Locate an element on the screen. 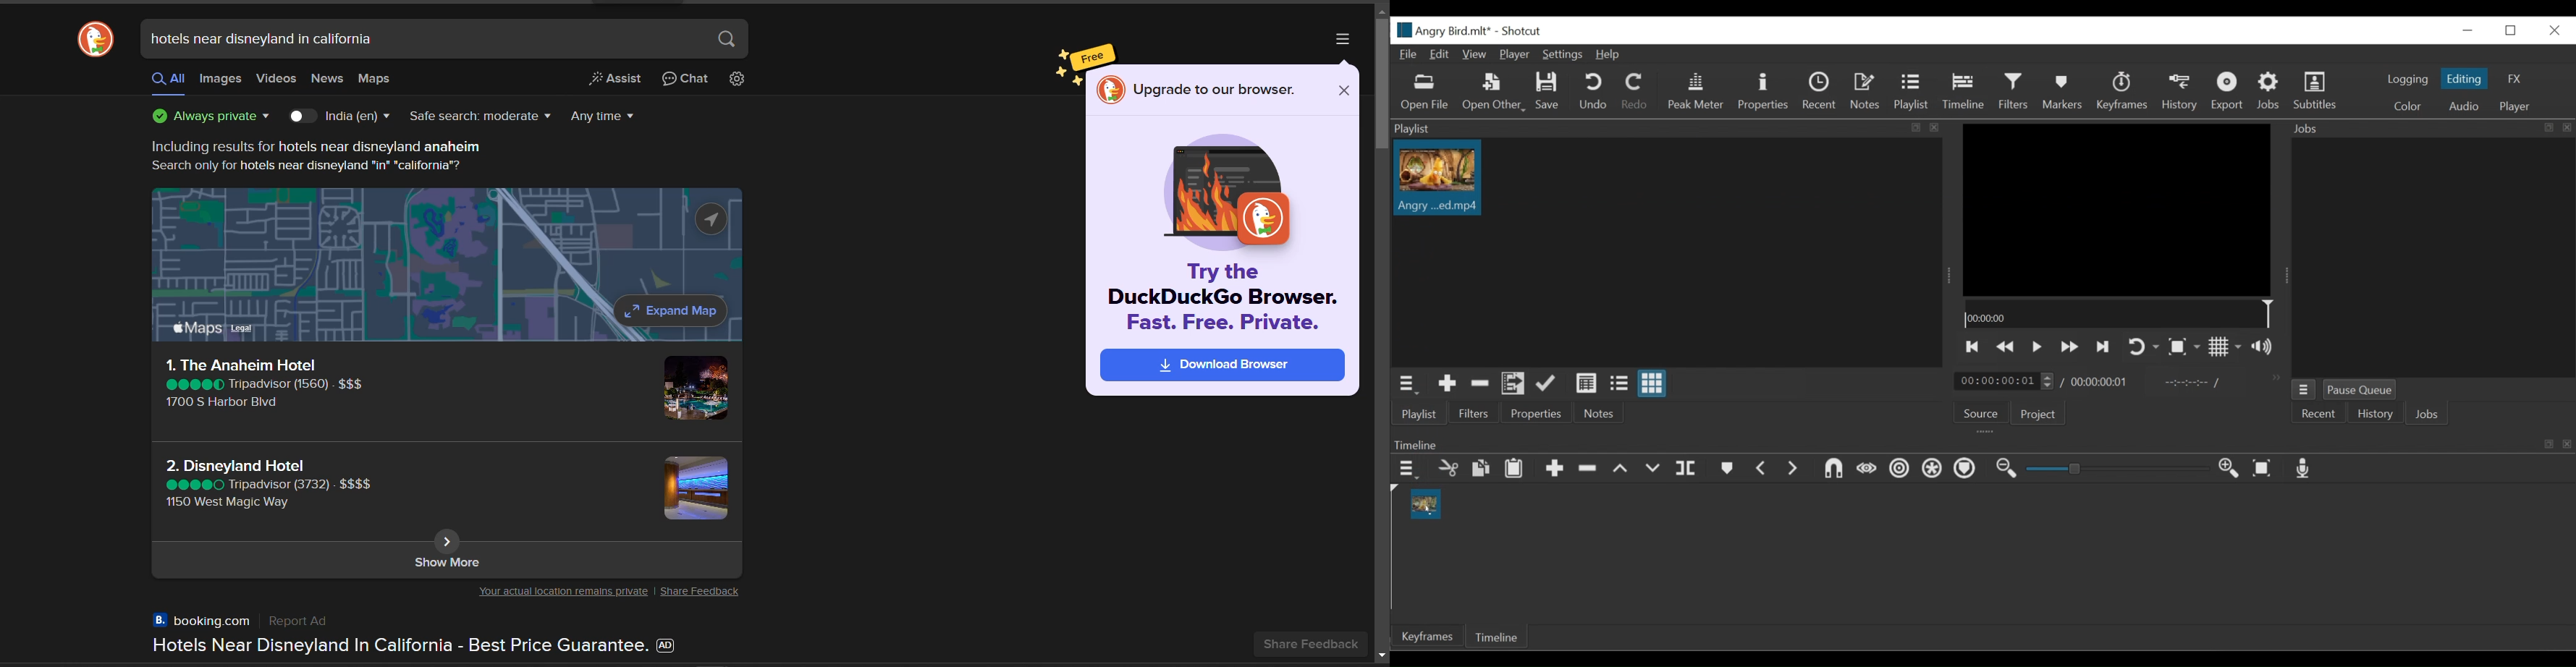 This screenshot has width=2576, height=672. Zoom timeline to fit is located at coordinates (2263, 469).